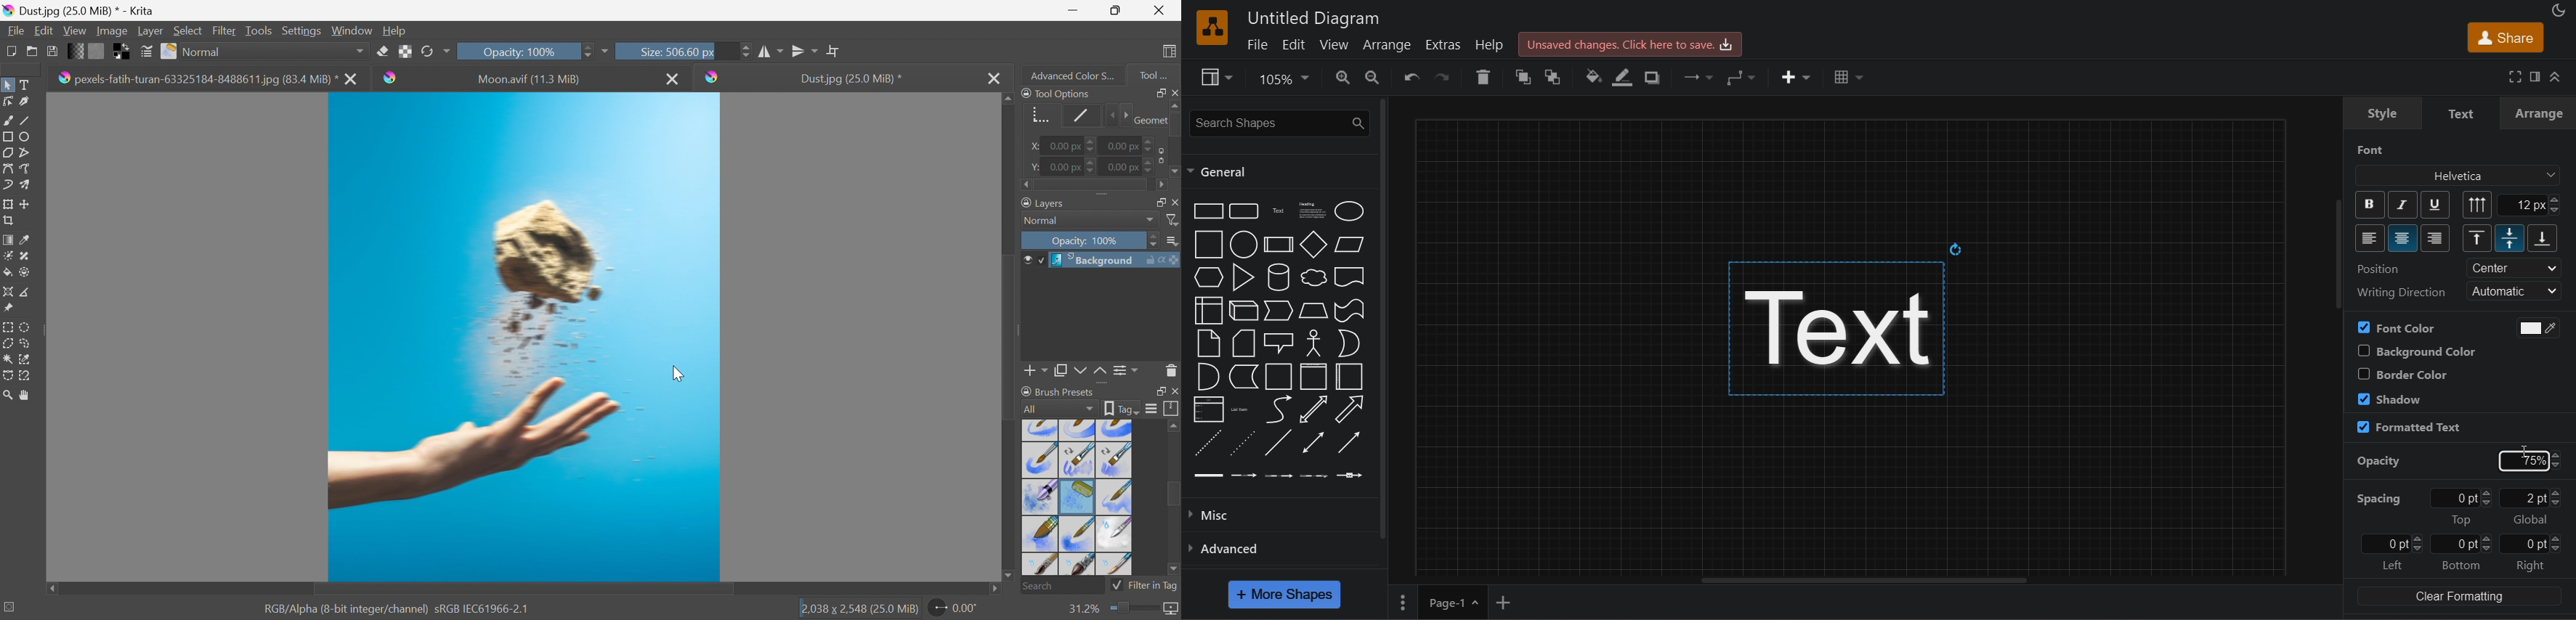  What do you see at coordinates (1092, 166) in the screenshot?
I see `Slider` at bounding box center [1092, 166].